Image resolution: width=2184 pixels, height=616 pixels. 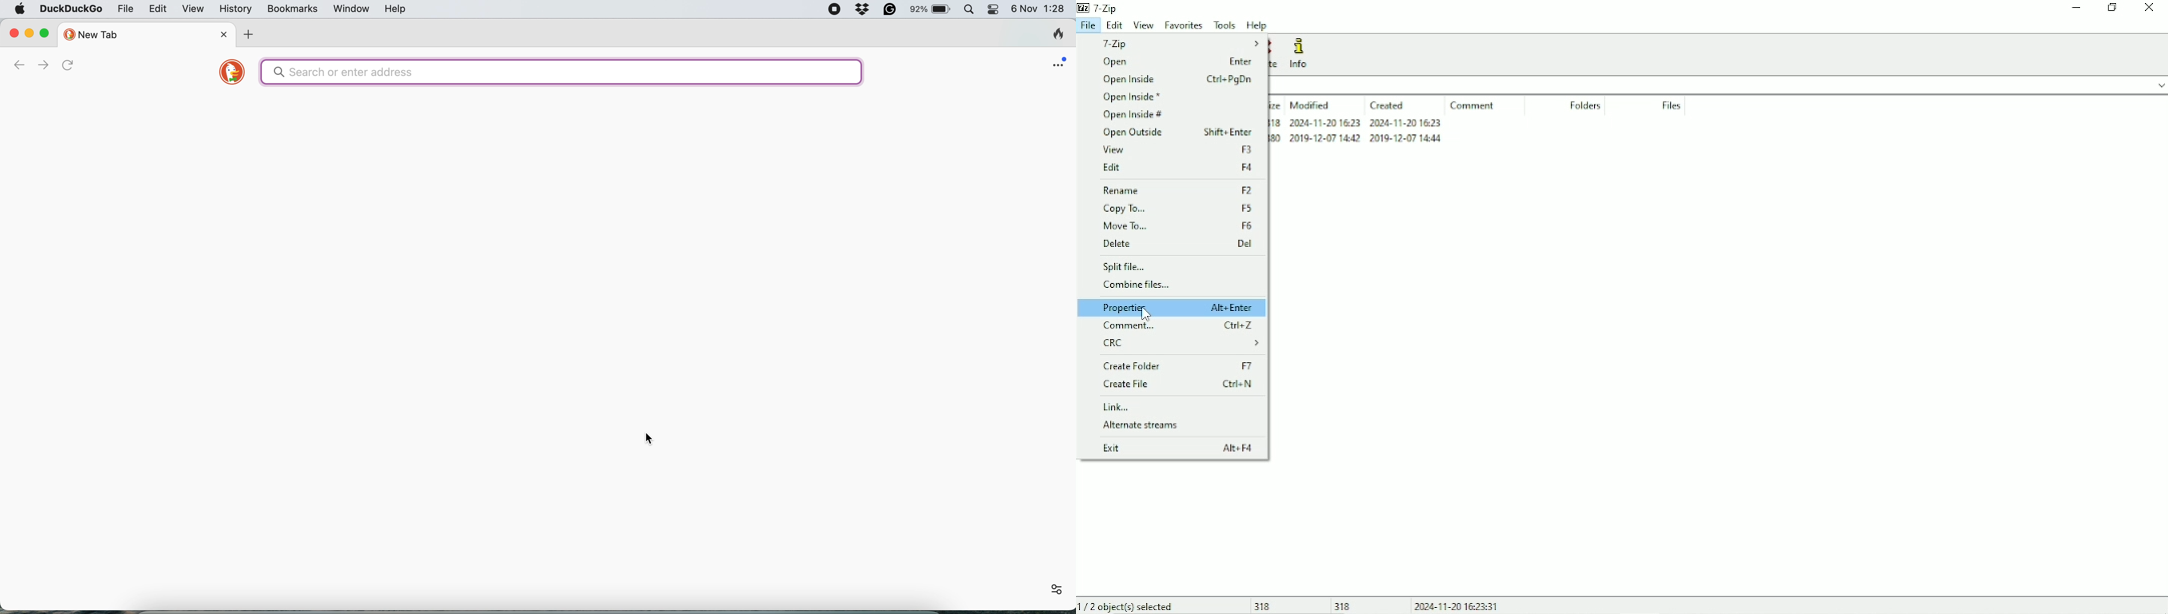 I want to click on Created, so click(x=1389, y=105).